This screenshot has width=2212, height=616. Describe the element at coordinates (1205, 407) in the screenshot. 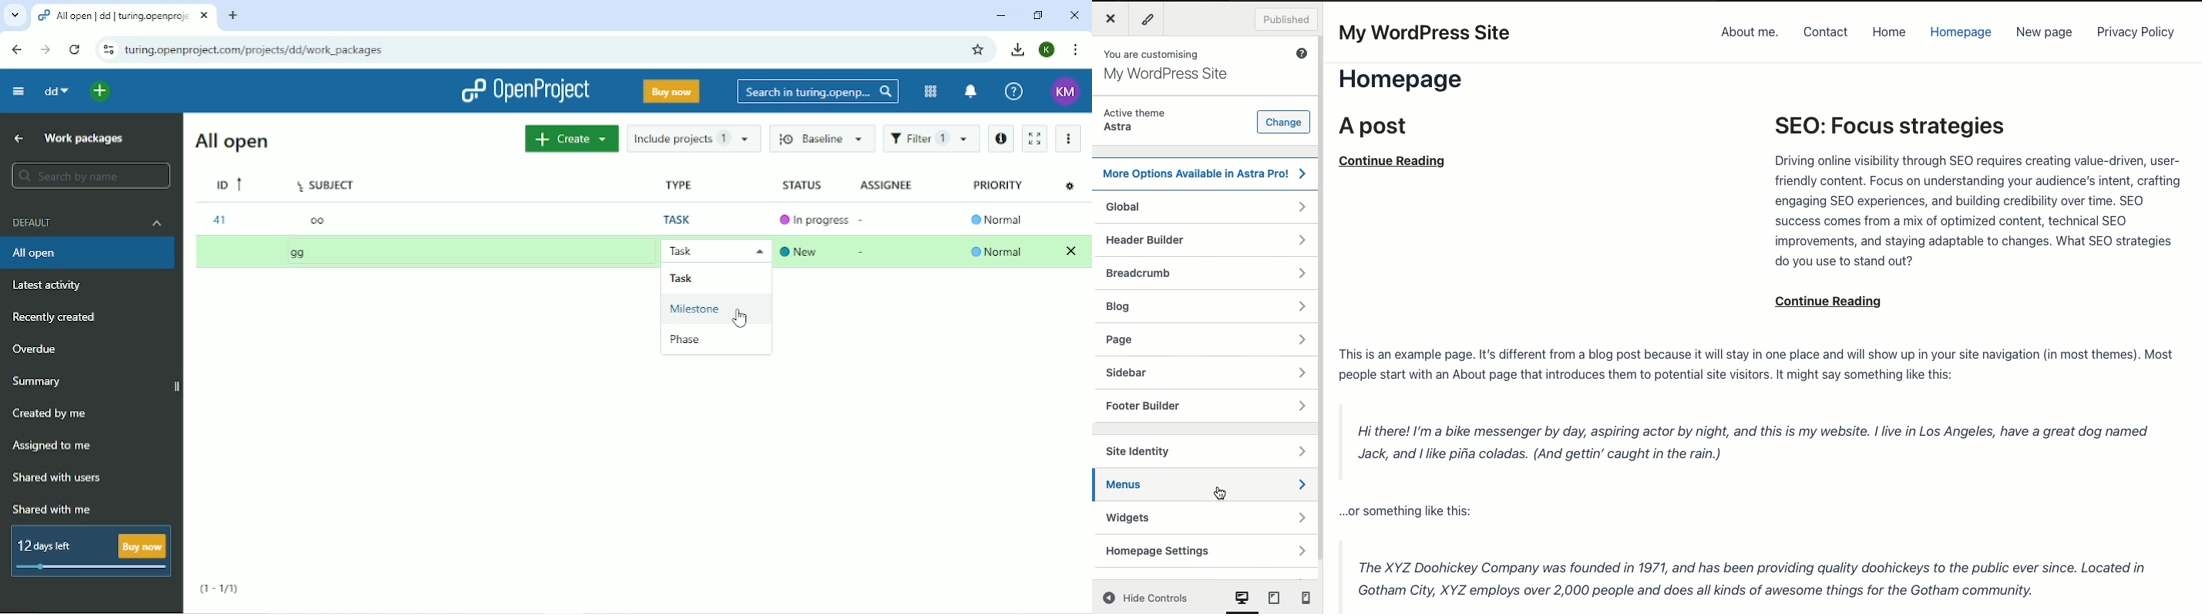

I see `Footer builder` at that location.